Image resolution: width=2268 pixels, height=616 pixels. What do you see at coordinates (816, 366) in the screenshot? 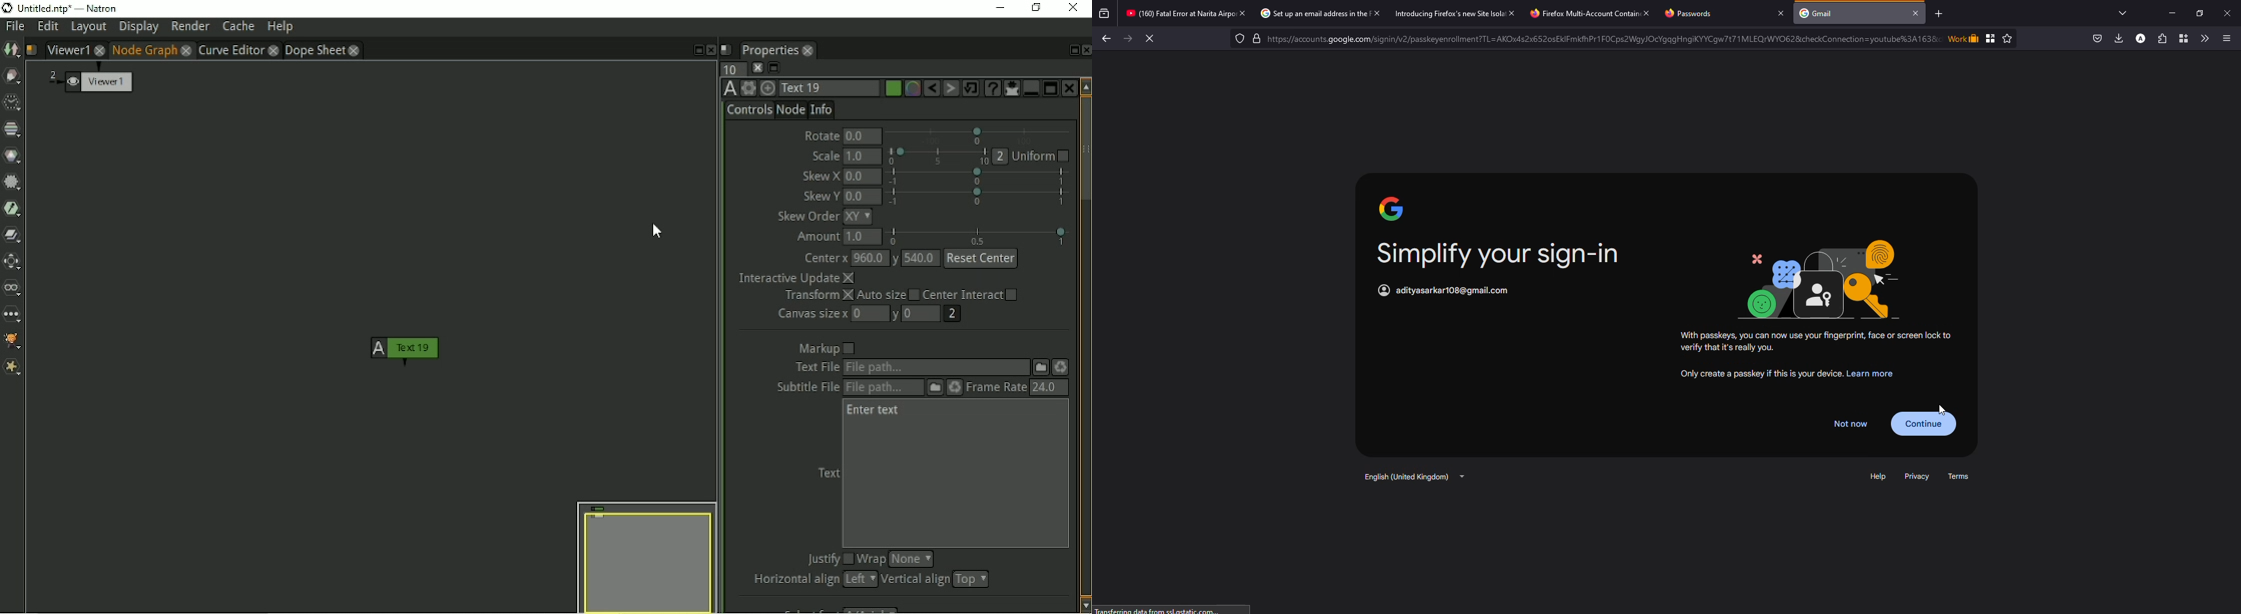
I see `text file` at bounding box center [816, 366].